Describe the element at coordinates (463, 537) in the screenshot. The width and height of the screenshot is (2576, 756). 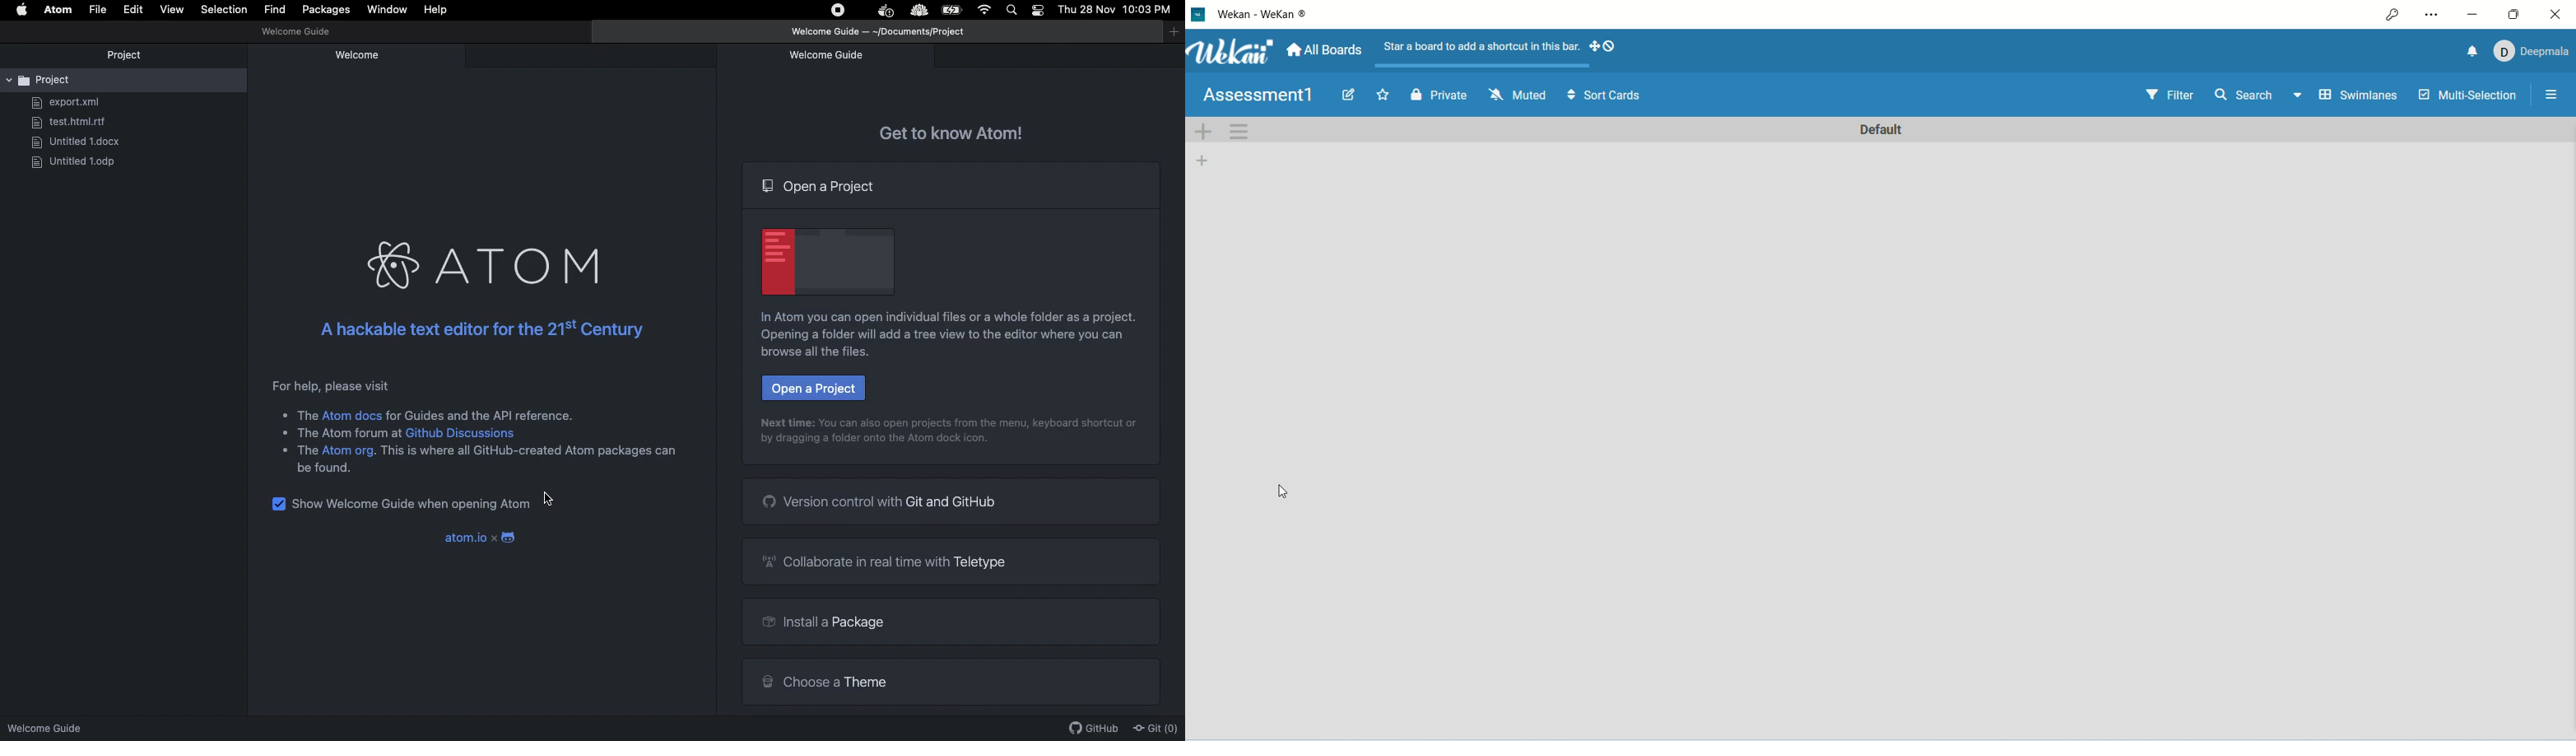
I see `atom.io ` at that location.